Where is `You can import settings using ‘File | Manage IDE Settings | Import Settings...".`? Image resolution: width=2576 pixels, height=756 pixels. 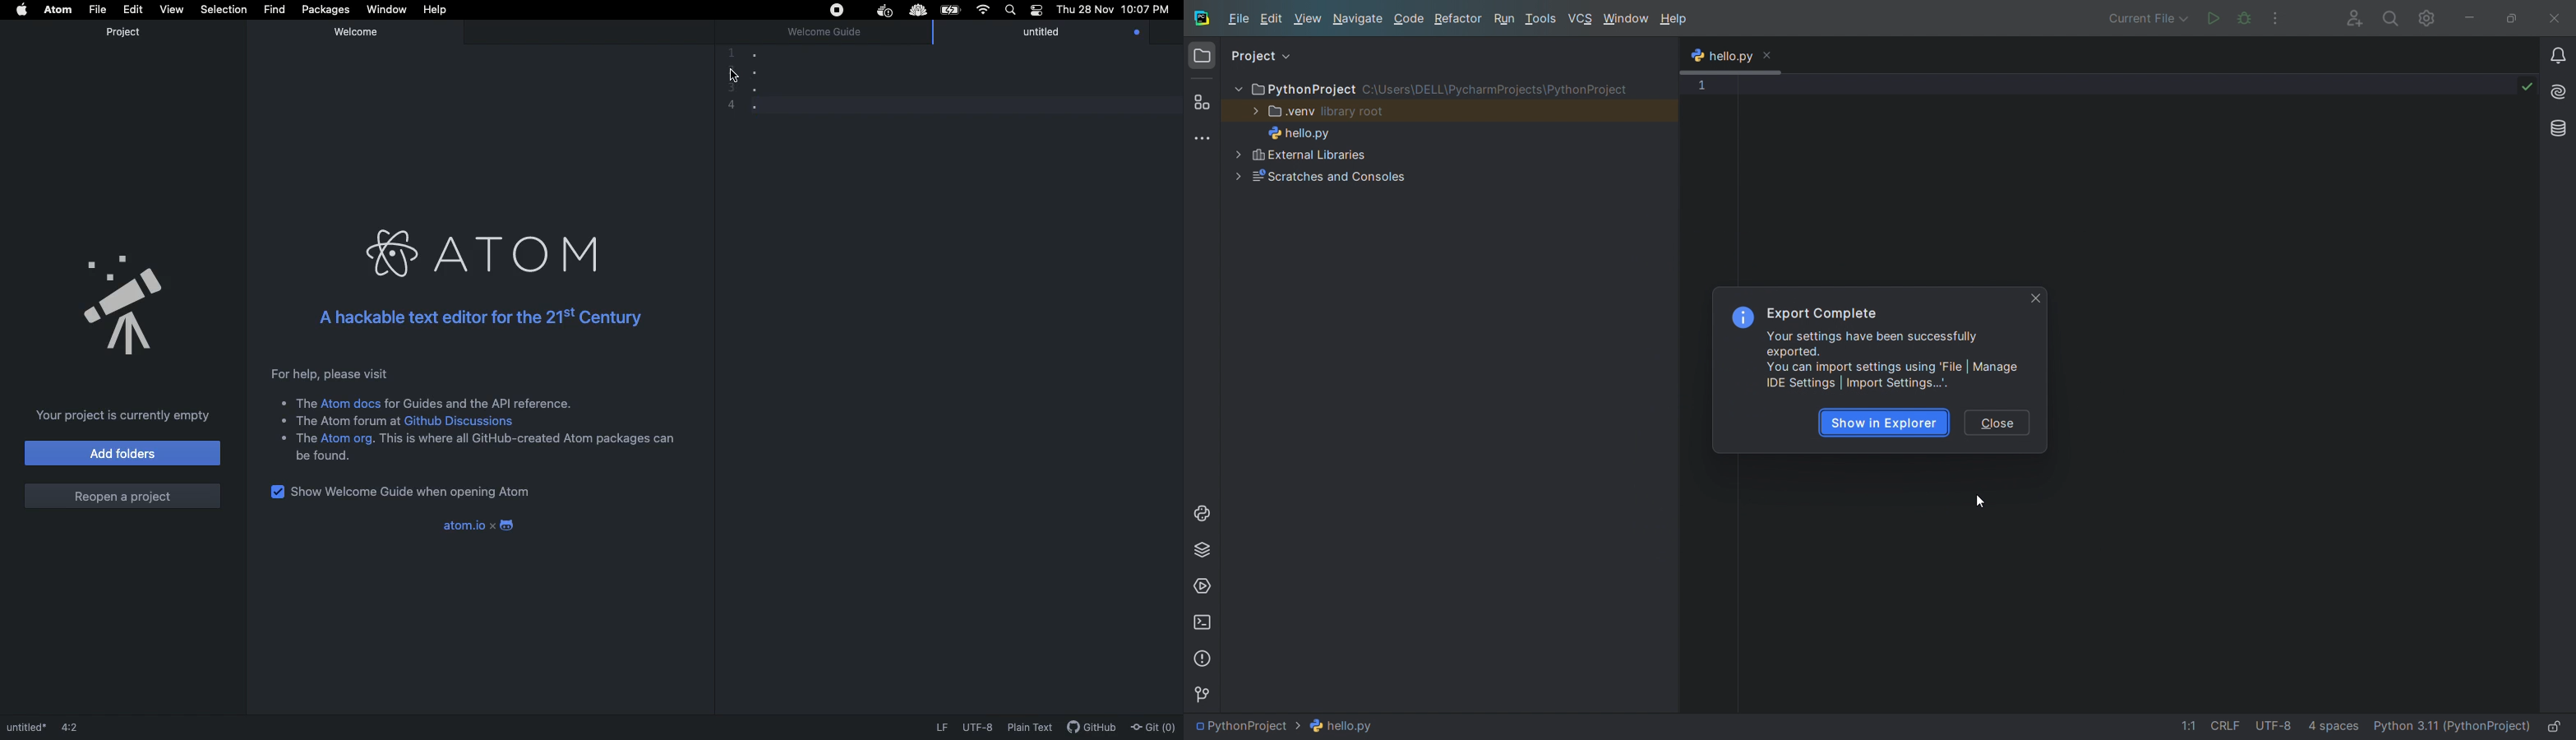 You can import settings using ‘File | Manage IDE Settings | Import Settings...". is located at coordinates (1895, 375).